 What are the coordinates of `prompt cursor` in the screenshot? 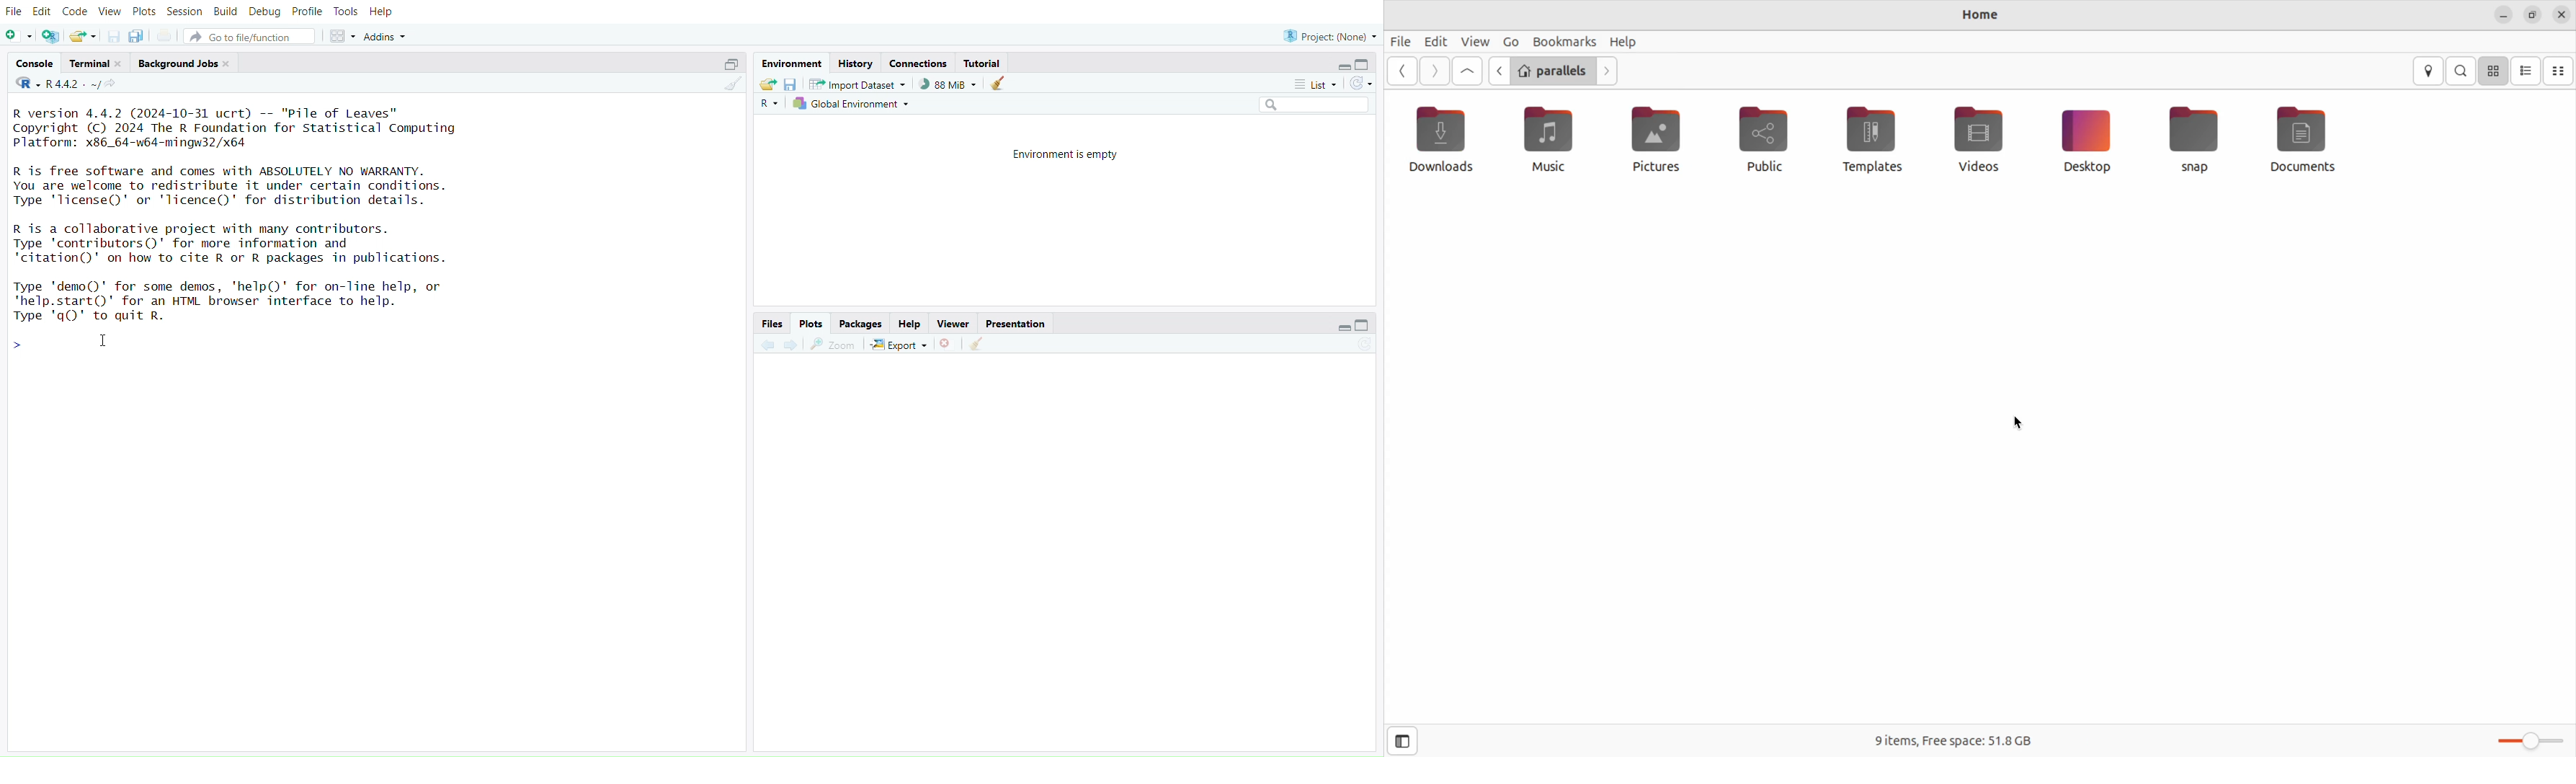 It's located at (18, 349).